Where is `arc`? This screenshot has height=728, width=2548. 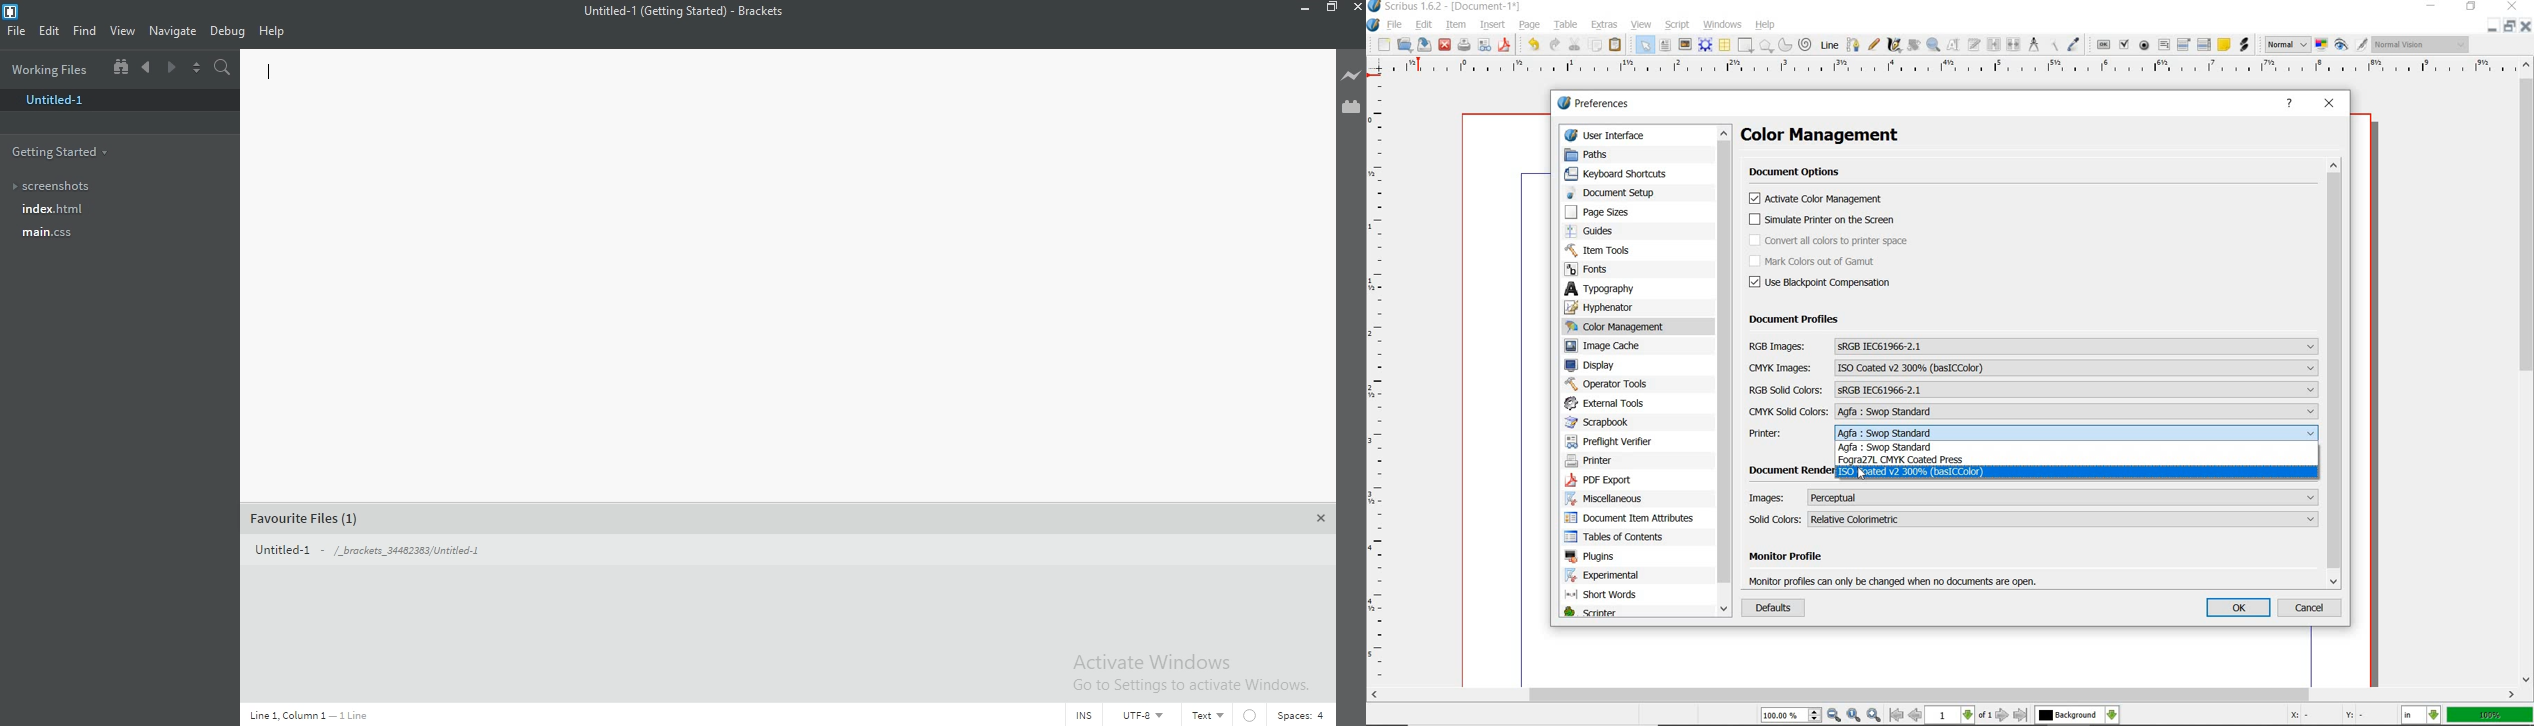
arc is located at coordinates (1785, 45).